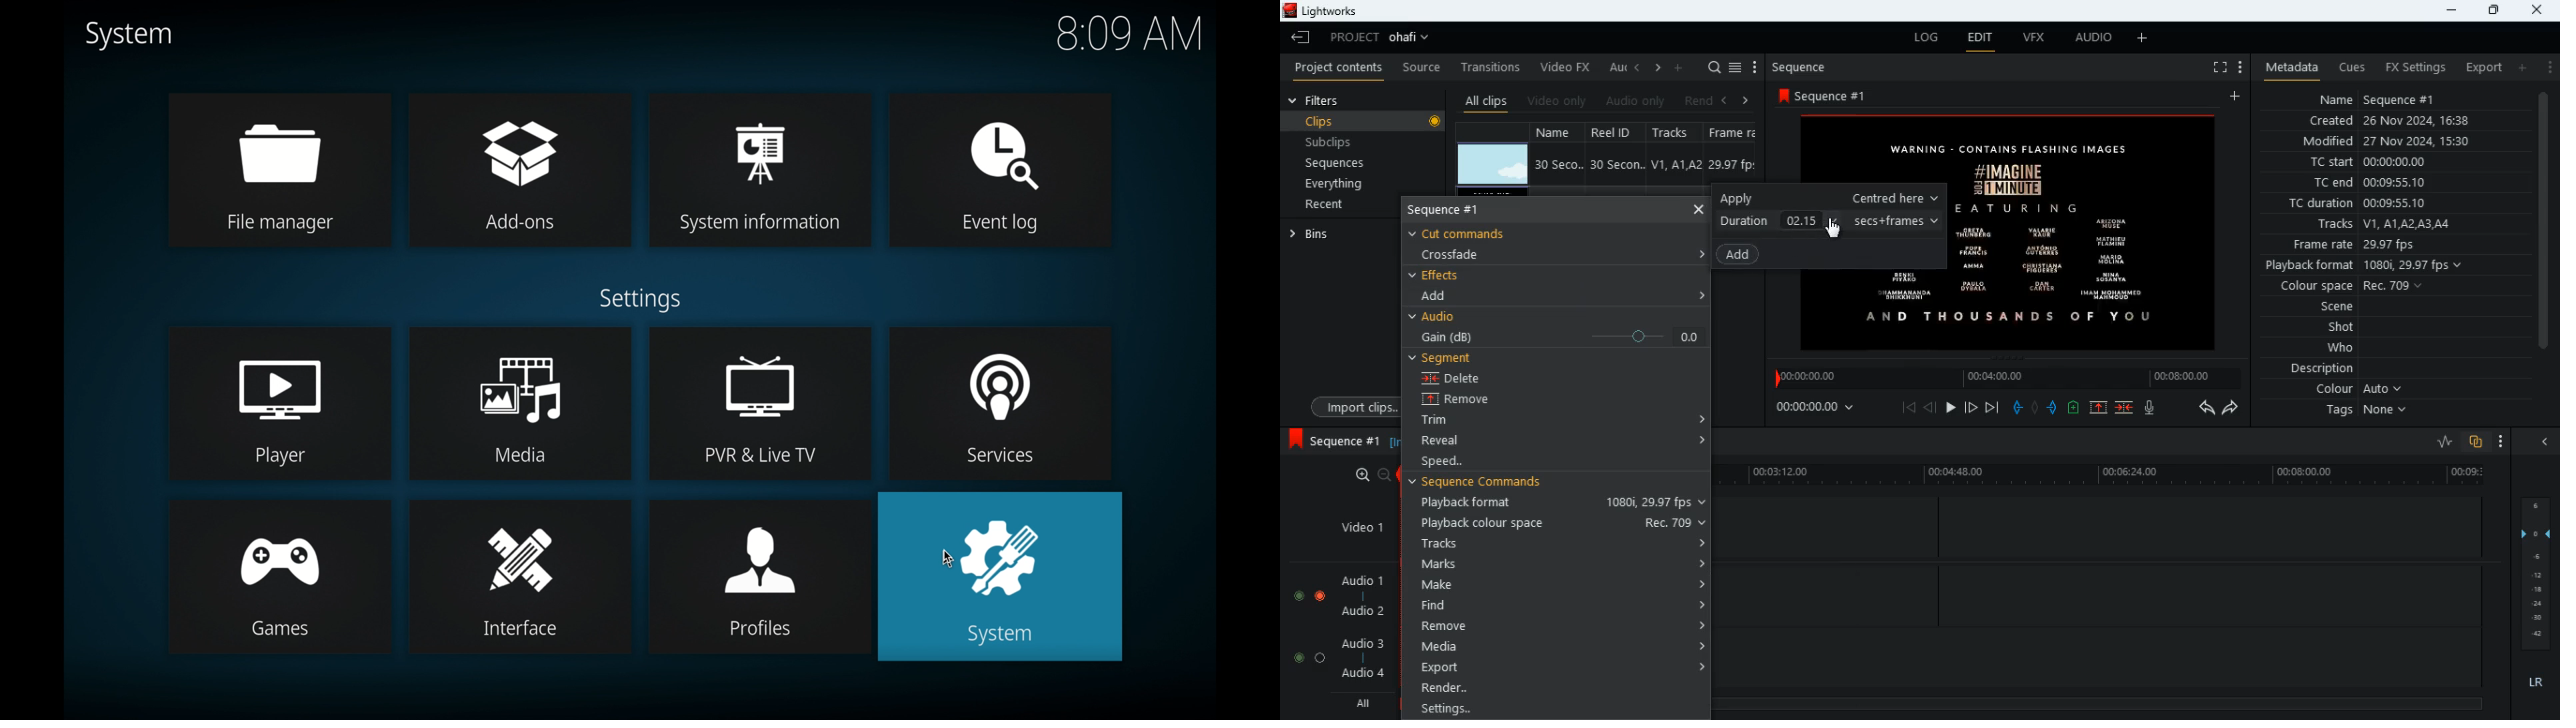 Image resolution: width=2576 pixels, height=728 pixels. Describe the element at coordinates (640, 299) in the screenshot. I see `settings` at that location.